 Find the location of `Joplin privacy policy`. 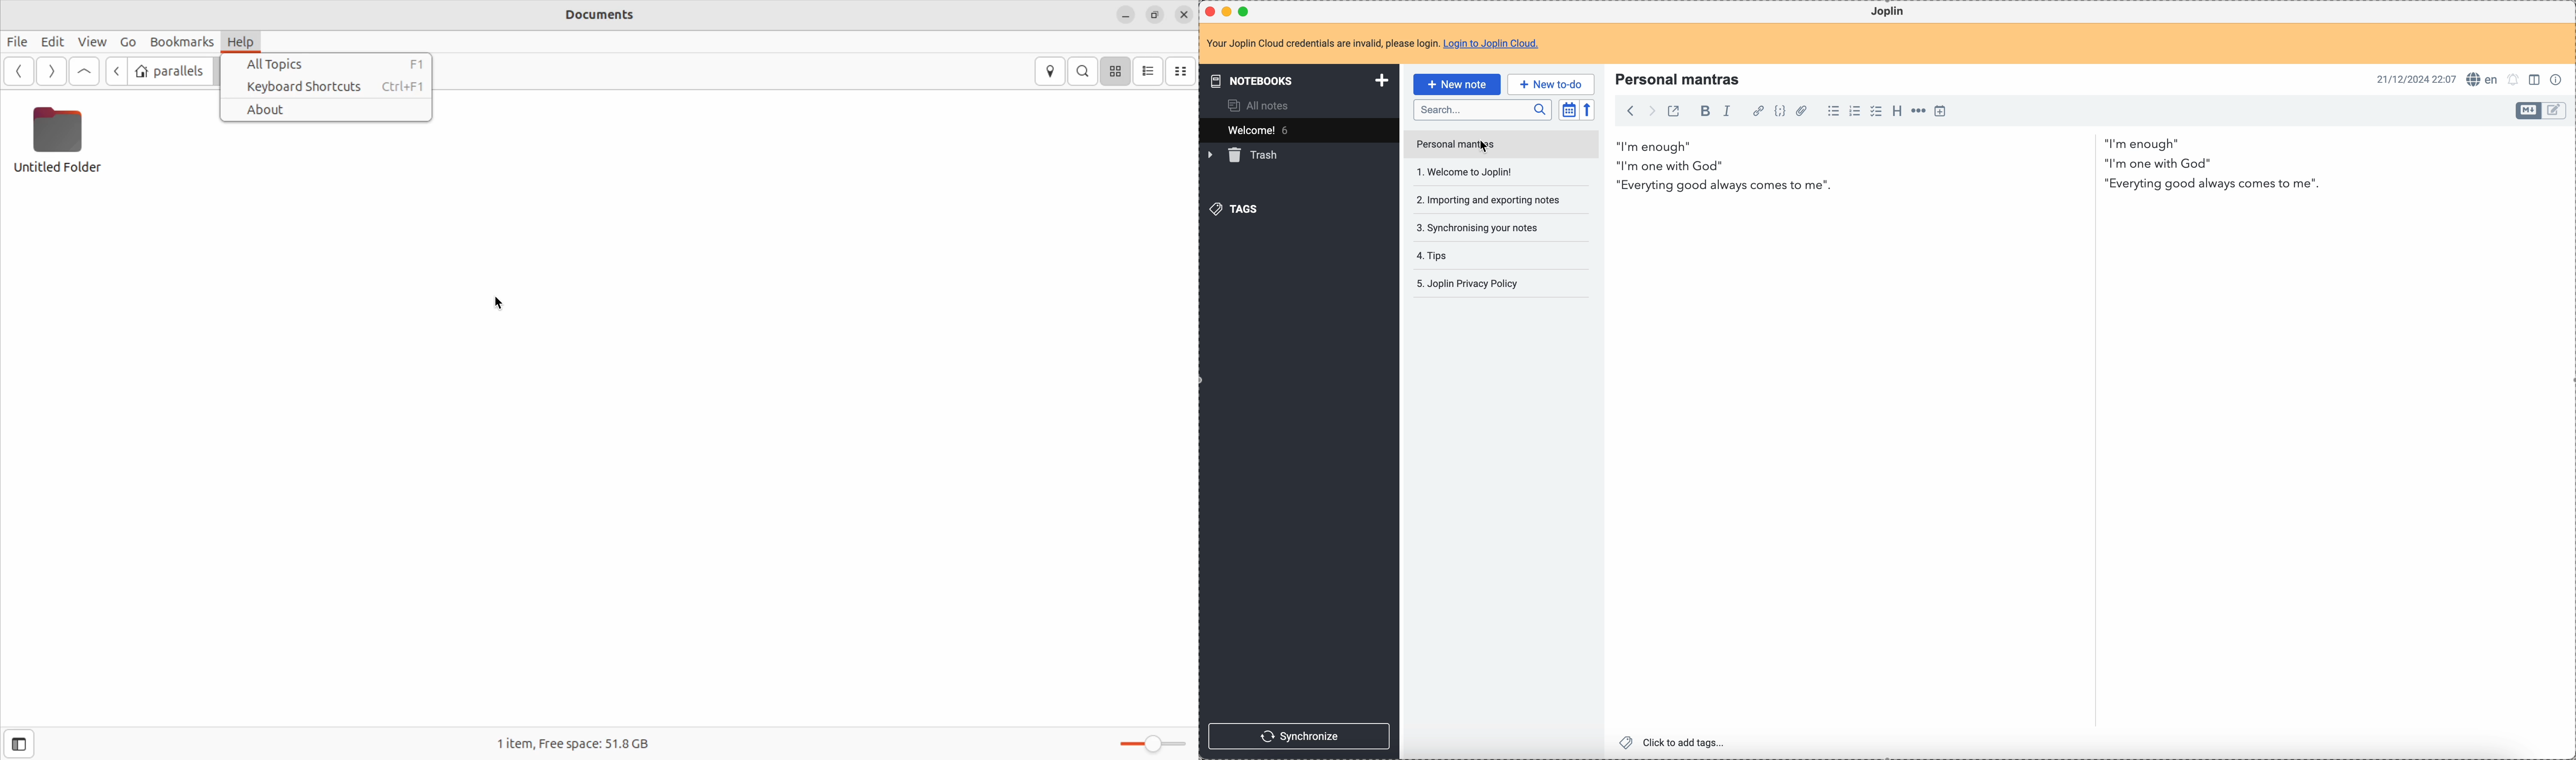

Joplin privacy policy is located at coordinates (1469, 284).